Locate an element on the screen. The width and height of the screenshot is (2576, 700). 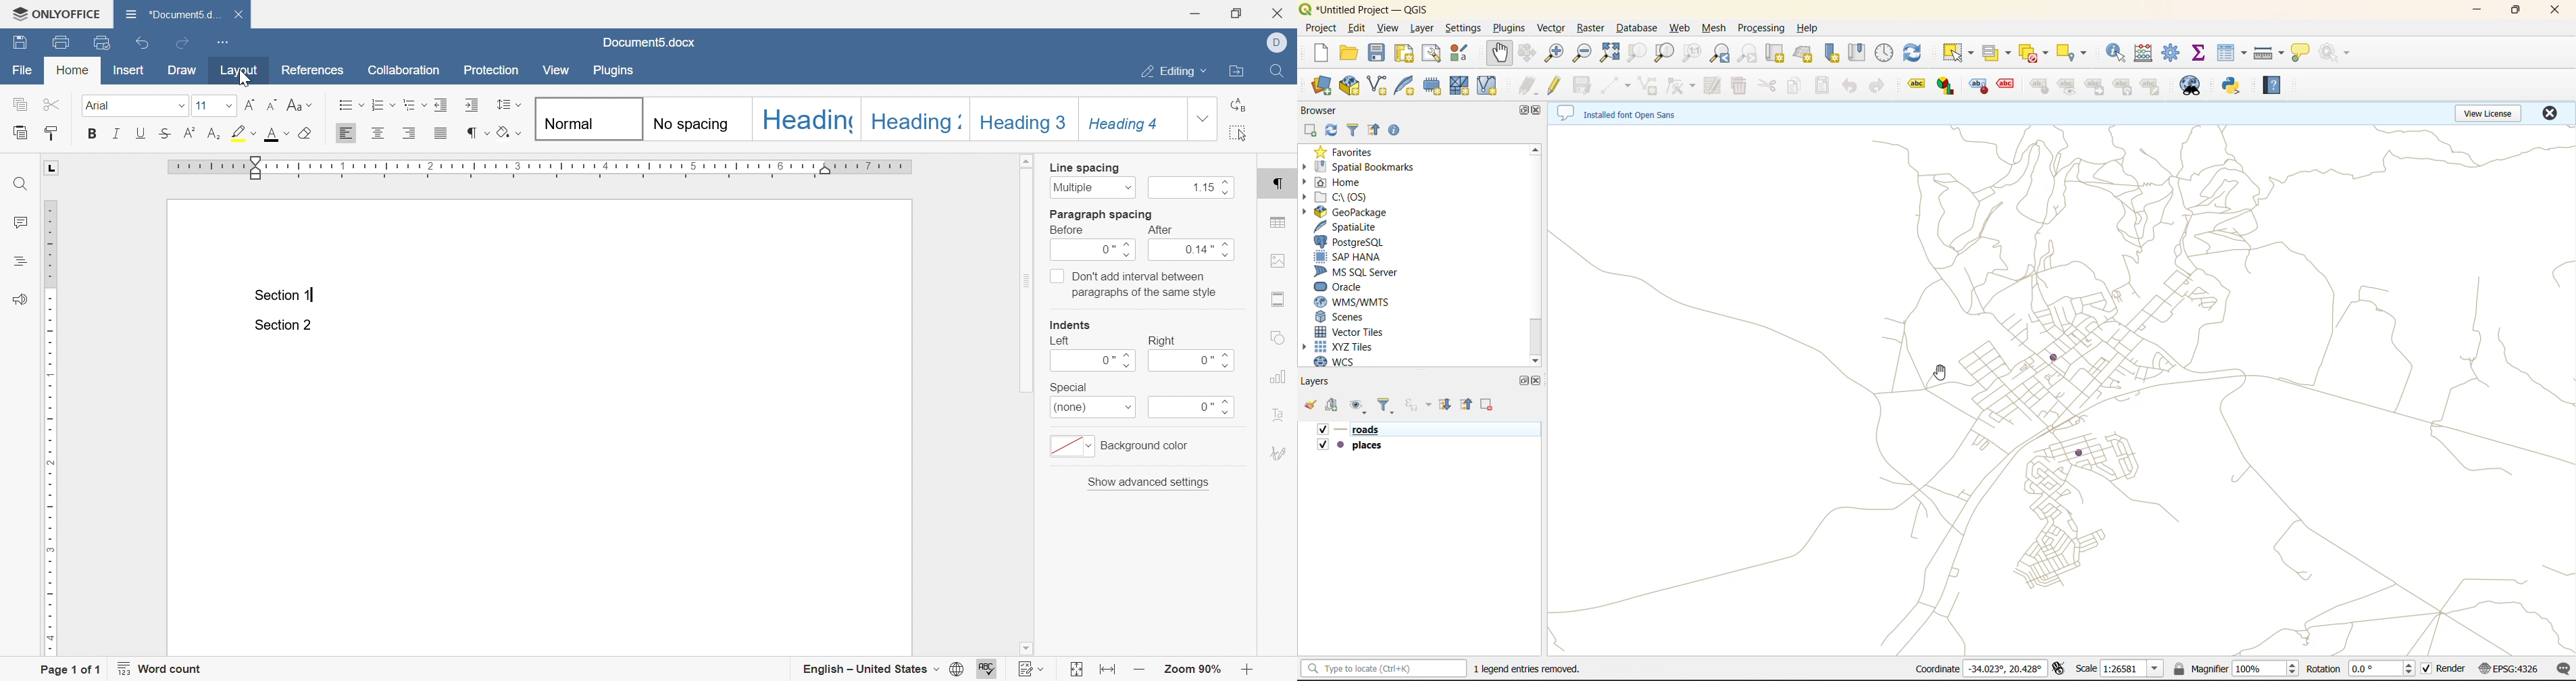
geopackage is located at coordinates (1353, 214).